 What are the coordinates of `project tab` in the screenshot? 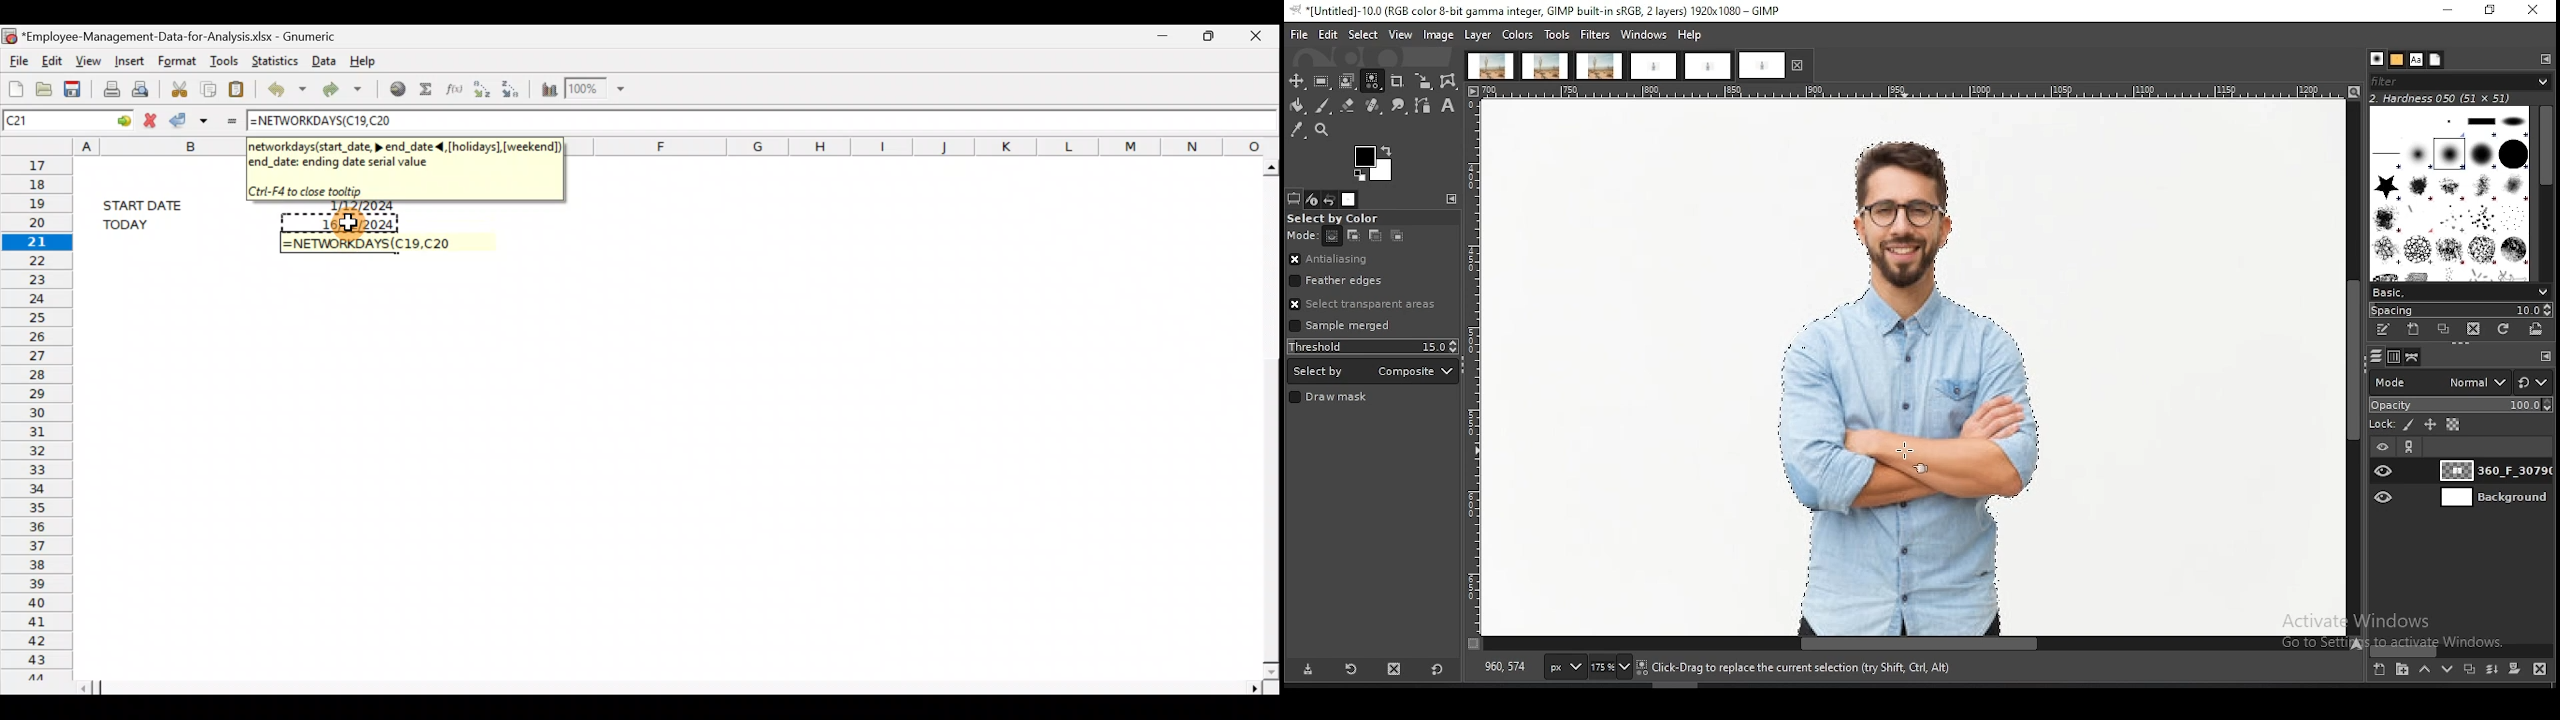 It's located at (1600, 66).